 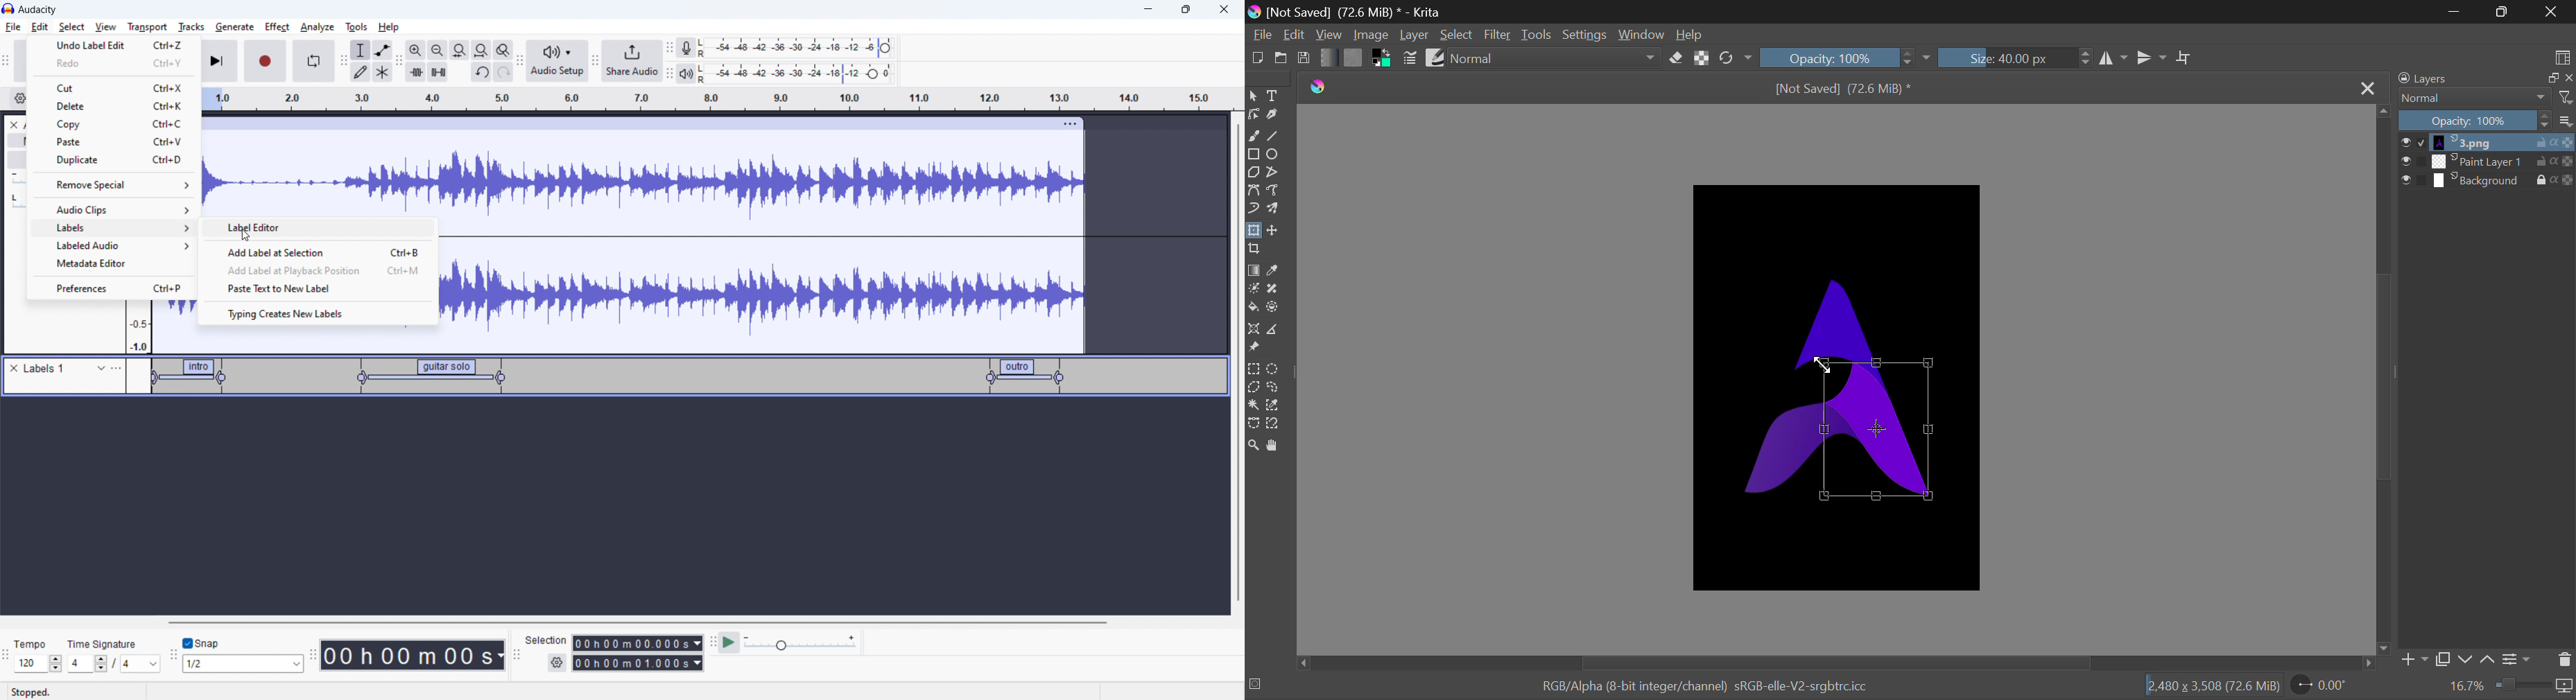 I want to click on Lock Alpha, so click(x=1702, y=59).